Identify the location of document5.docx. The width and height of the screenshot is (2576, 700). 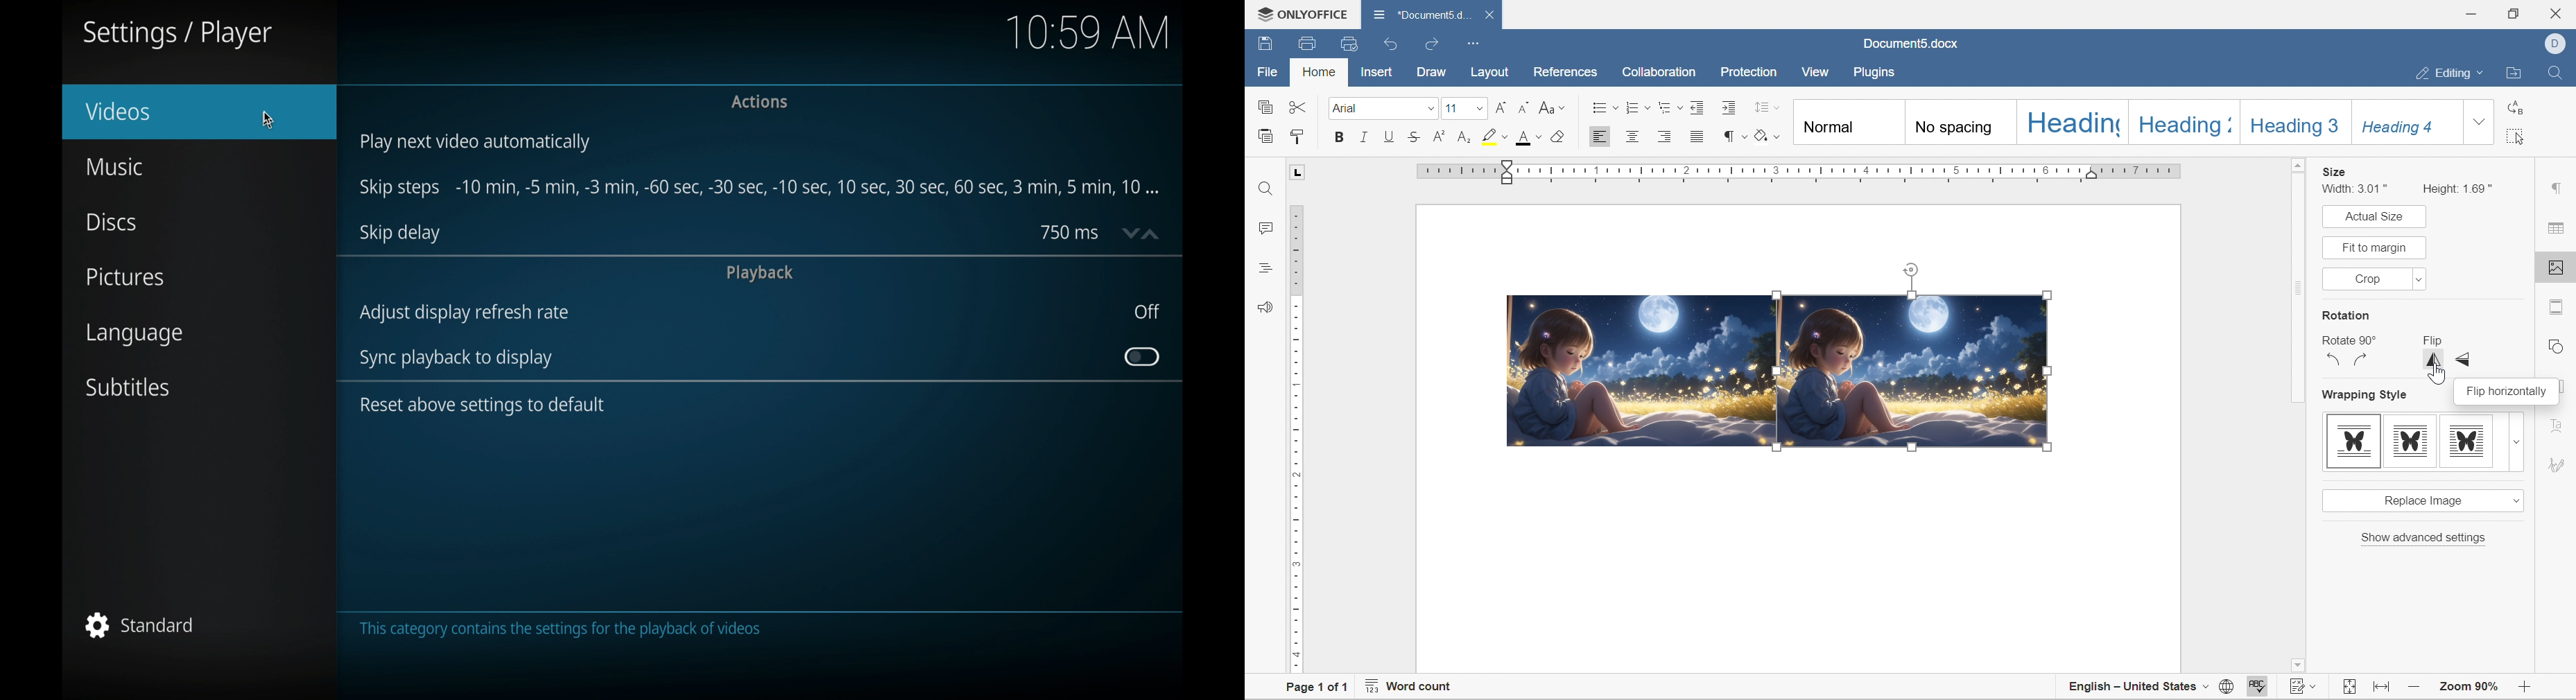
(1419, 15).